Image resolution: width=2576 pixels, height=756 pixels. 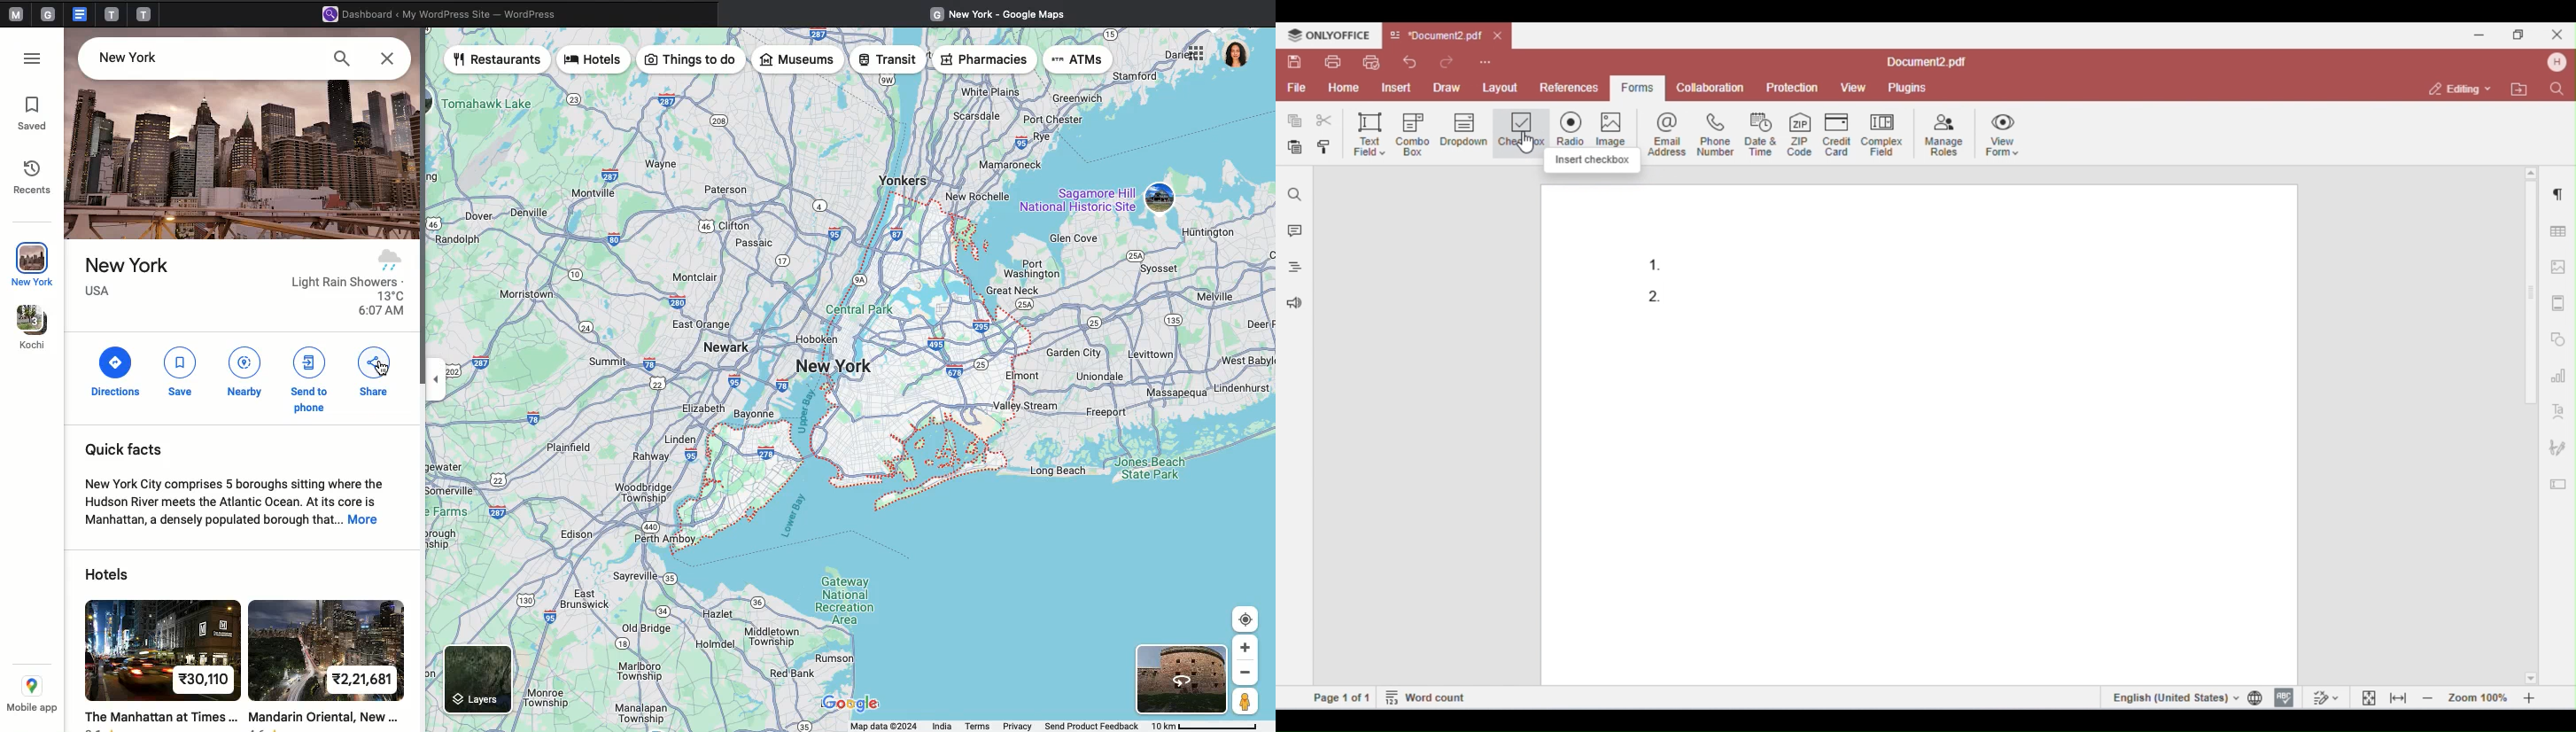 I want to click on Satelite, so click(x=1183, y=679).